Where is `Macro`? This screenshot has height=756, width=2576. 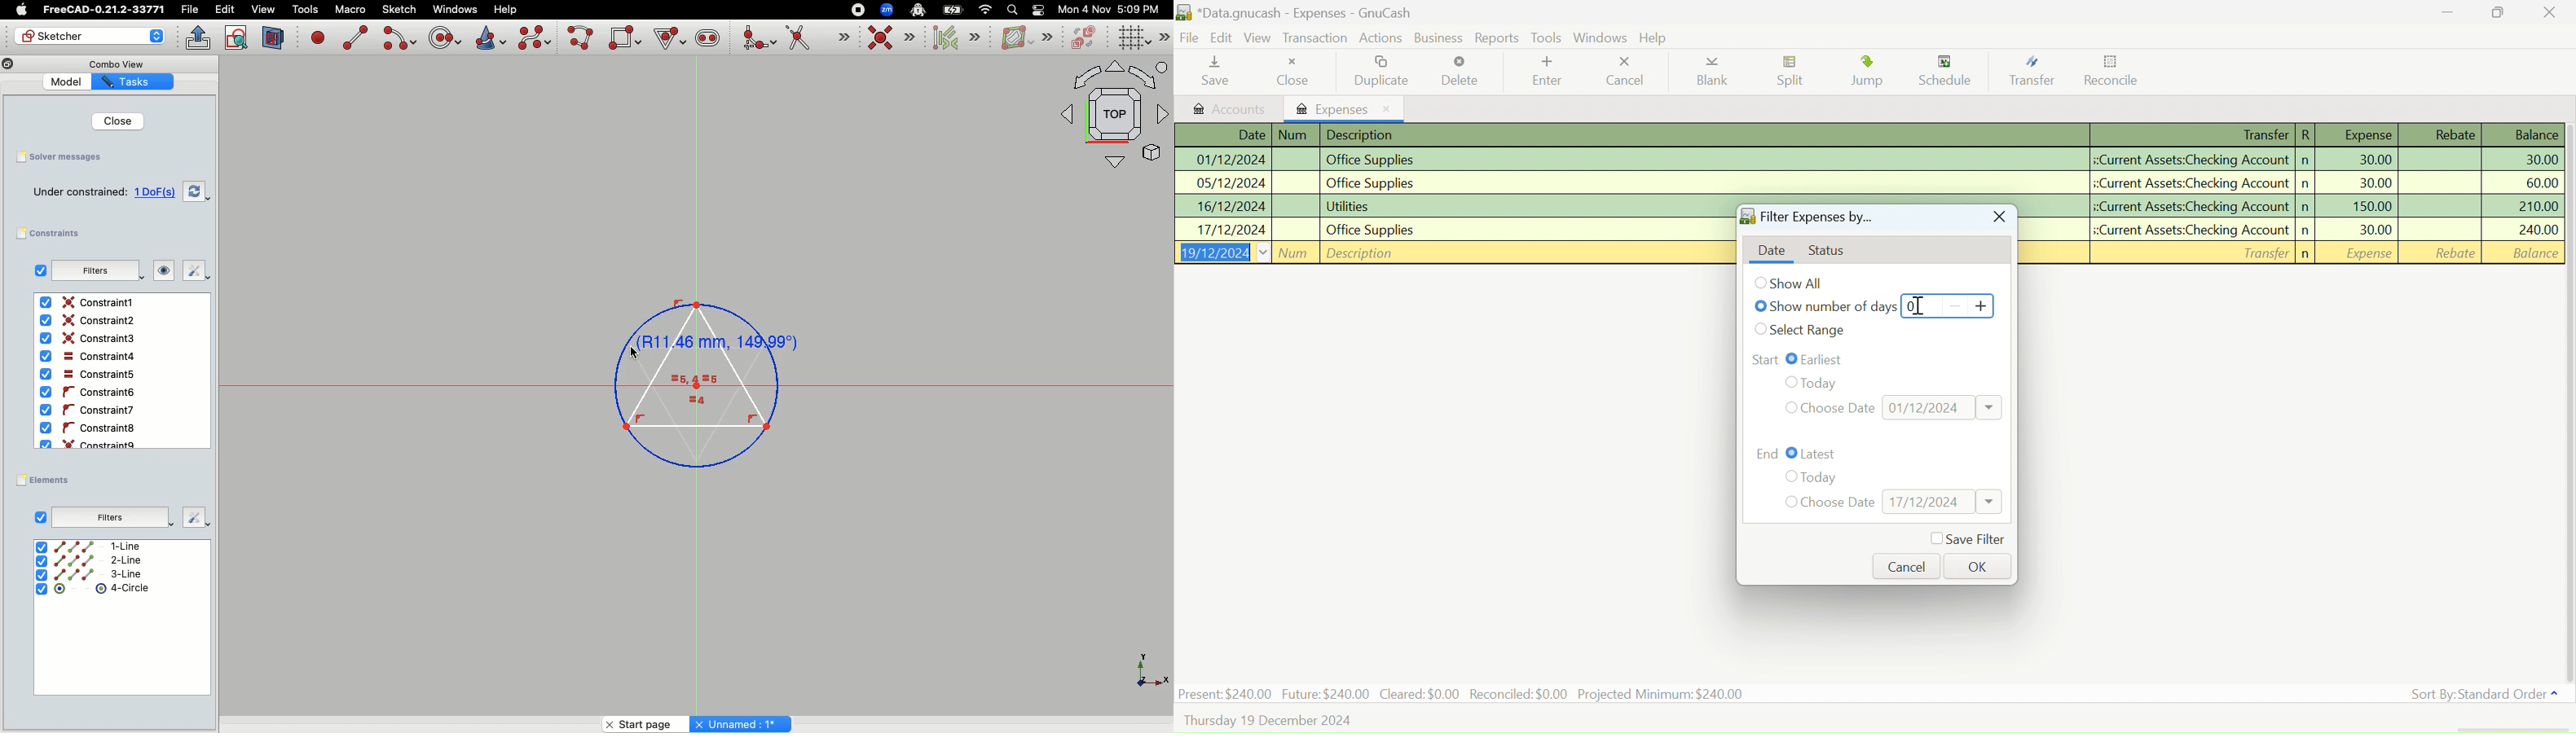
Macro is located at coordinates (349, 10).